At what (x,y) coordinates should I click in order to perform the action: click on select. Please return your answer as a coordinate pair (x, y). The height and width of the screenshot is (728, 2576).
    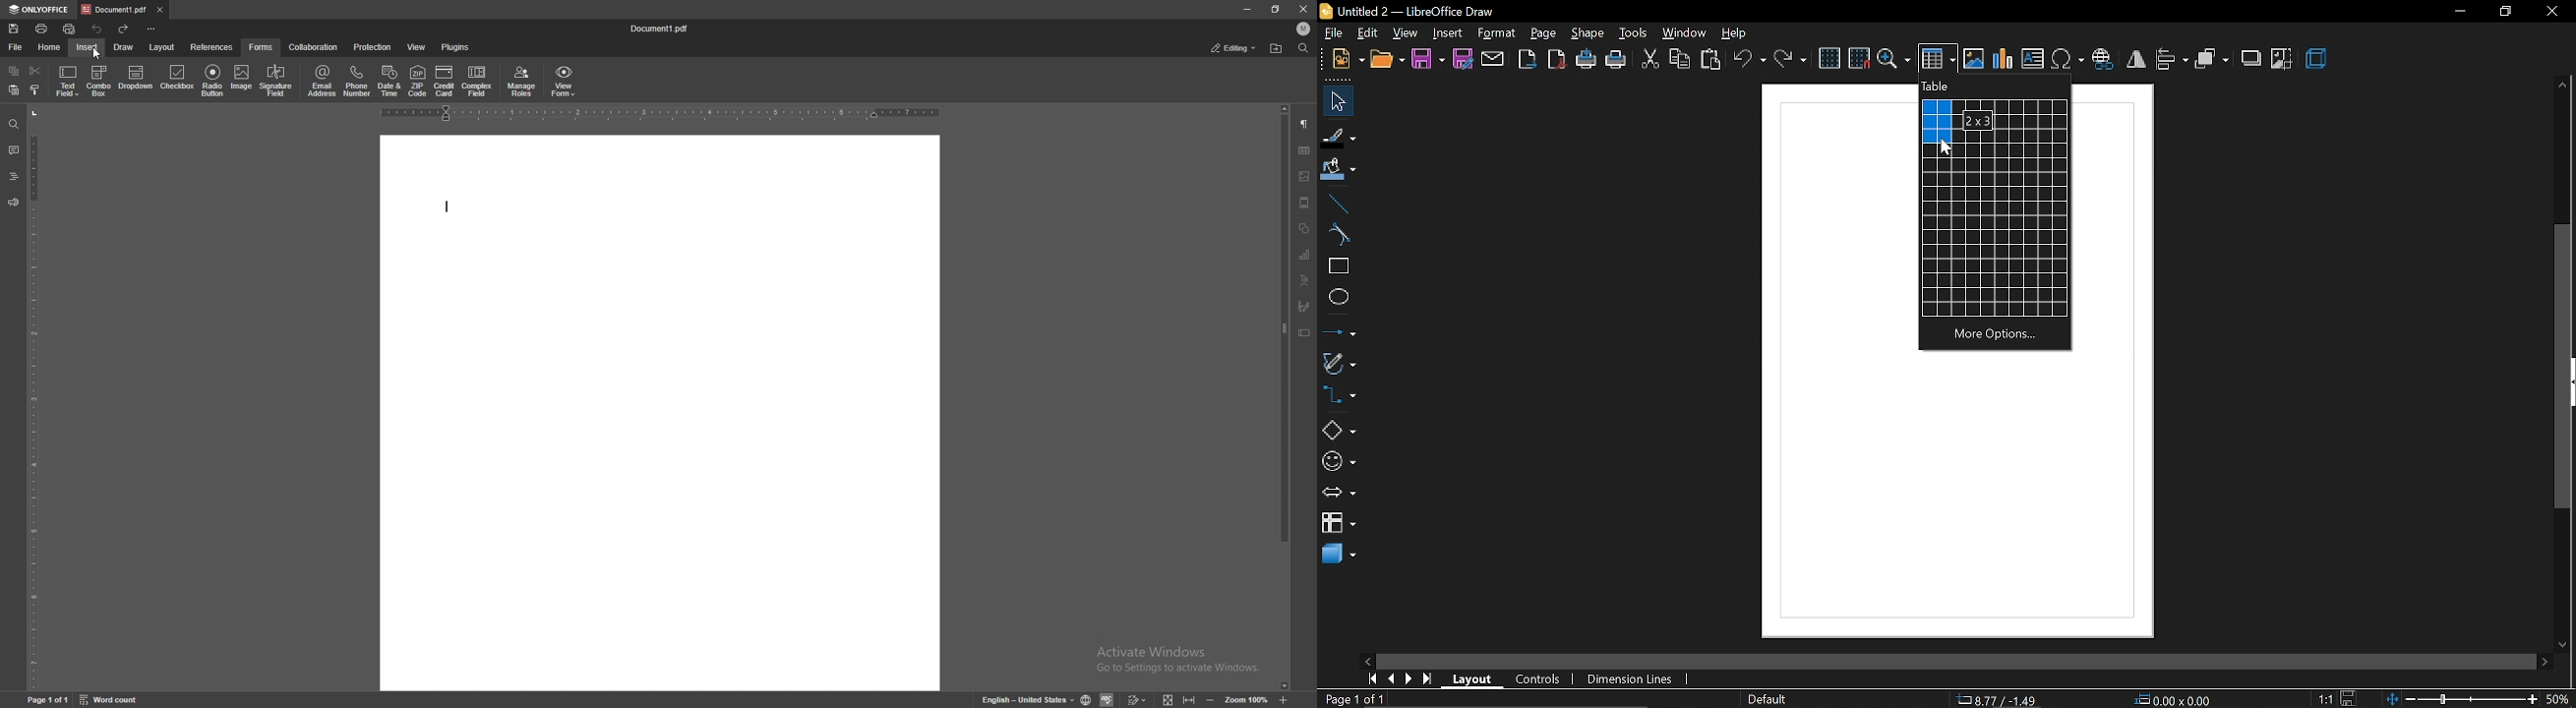
    Looking at the image, I should click on (1335, 102).